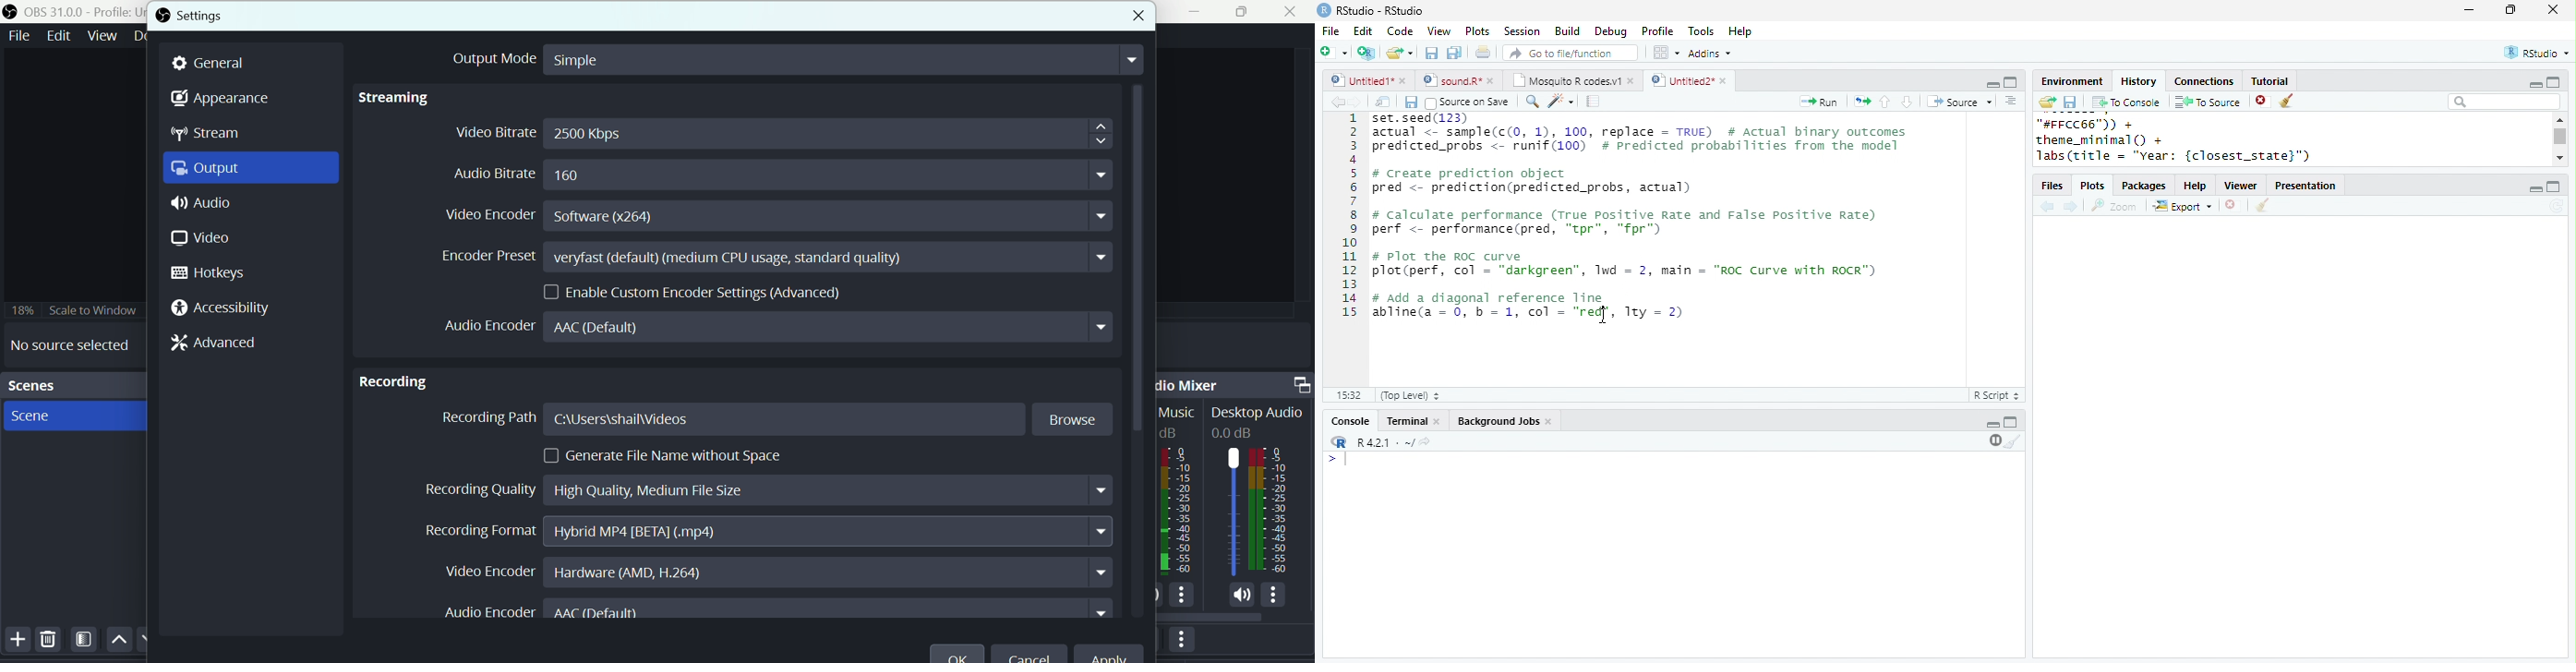 This screenshot has height=672, width=2576. Describe the element at coordinates (58, 37) in the screenshot. I see `Edit` at that location.